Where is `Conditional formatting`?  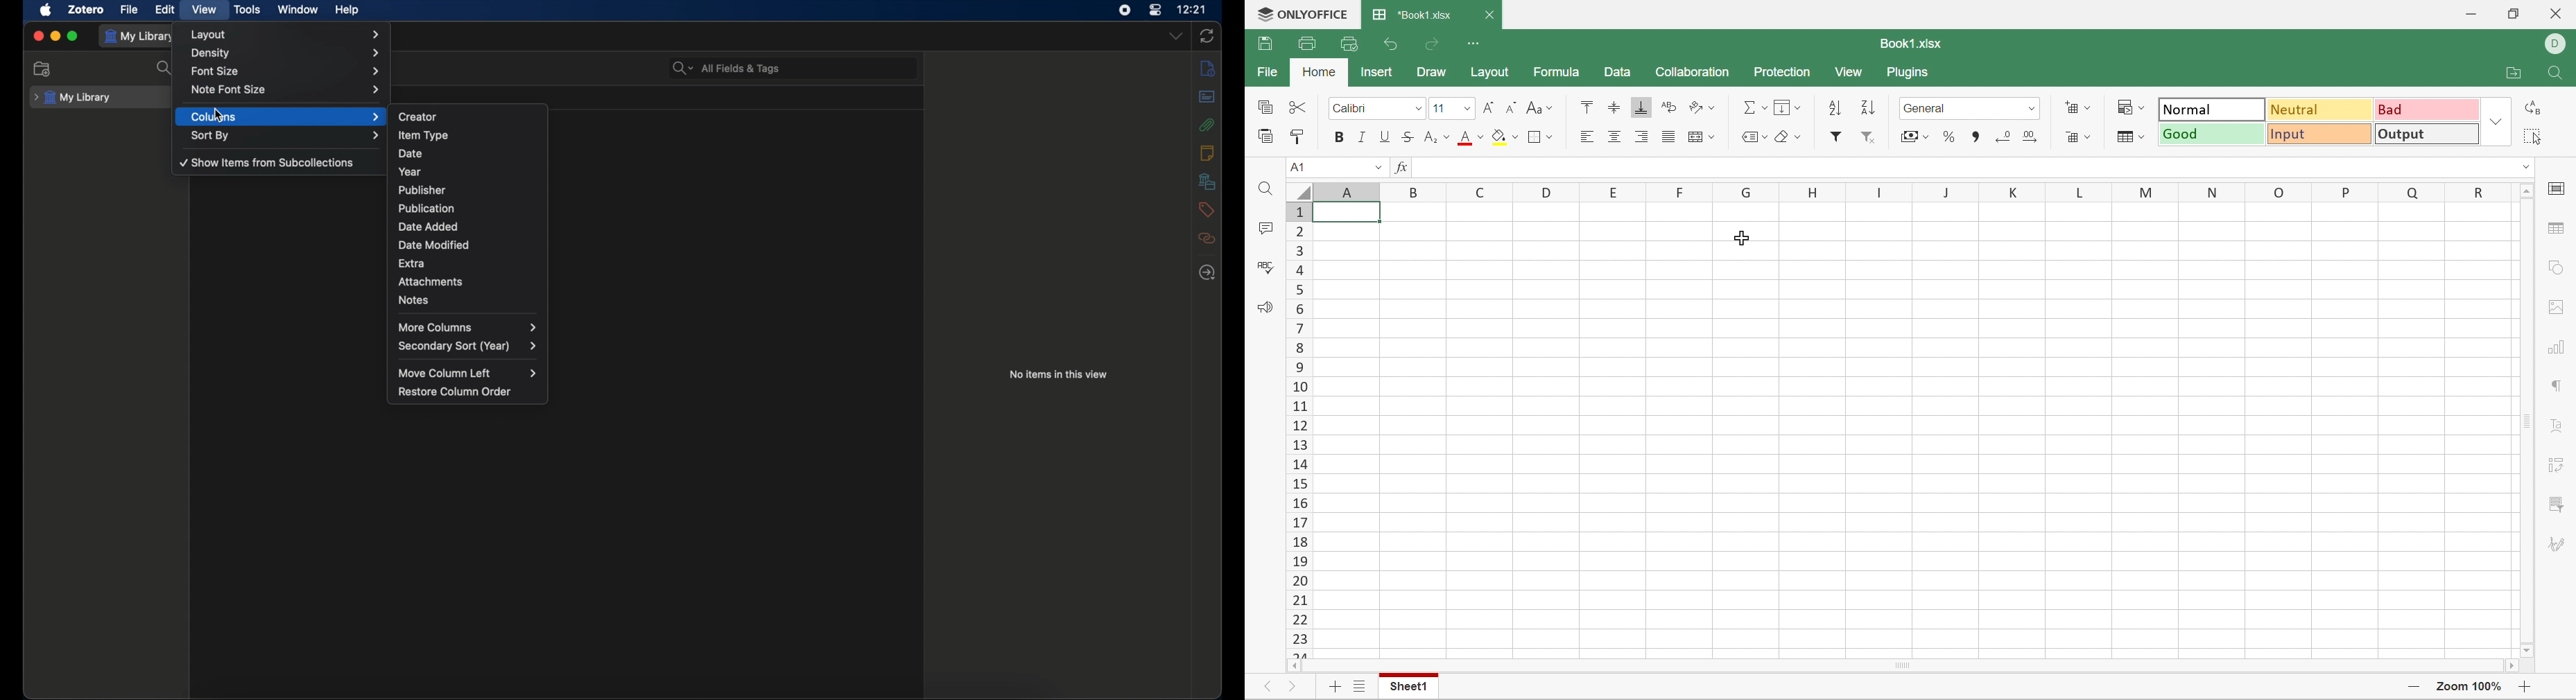
Conditional formatting is located at coordinates (2130, 107).